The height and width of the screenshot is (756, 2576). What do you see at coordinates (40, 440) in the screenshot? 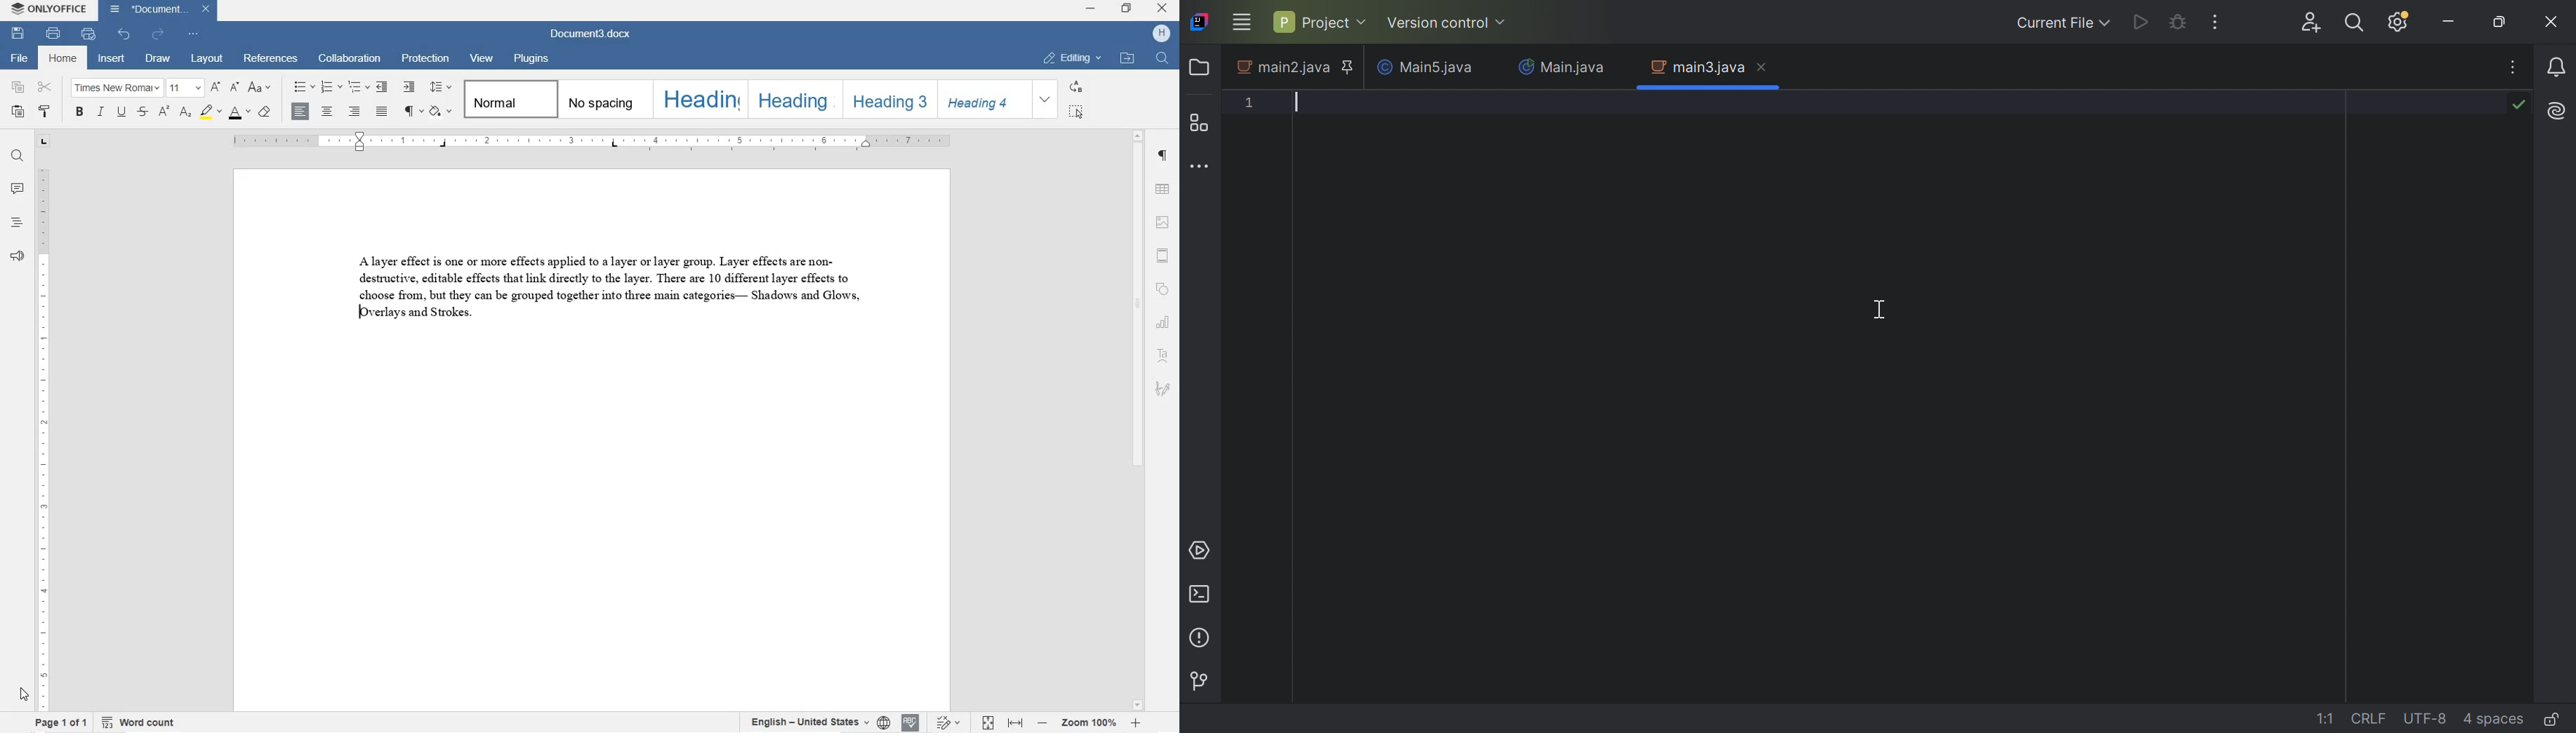
I see `ruler` at bounding box center [40, 440].